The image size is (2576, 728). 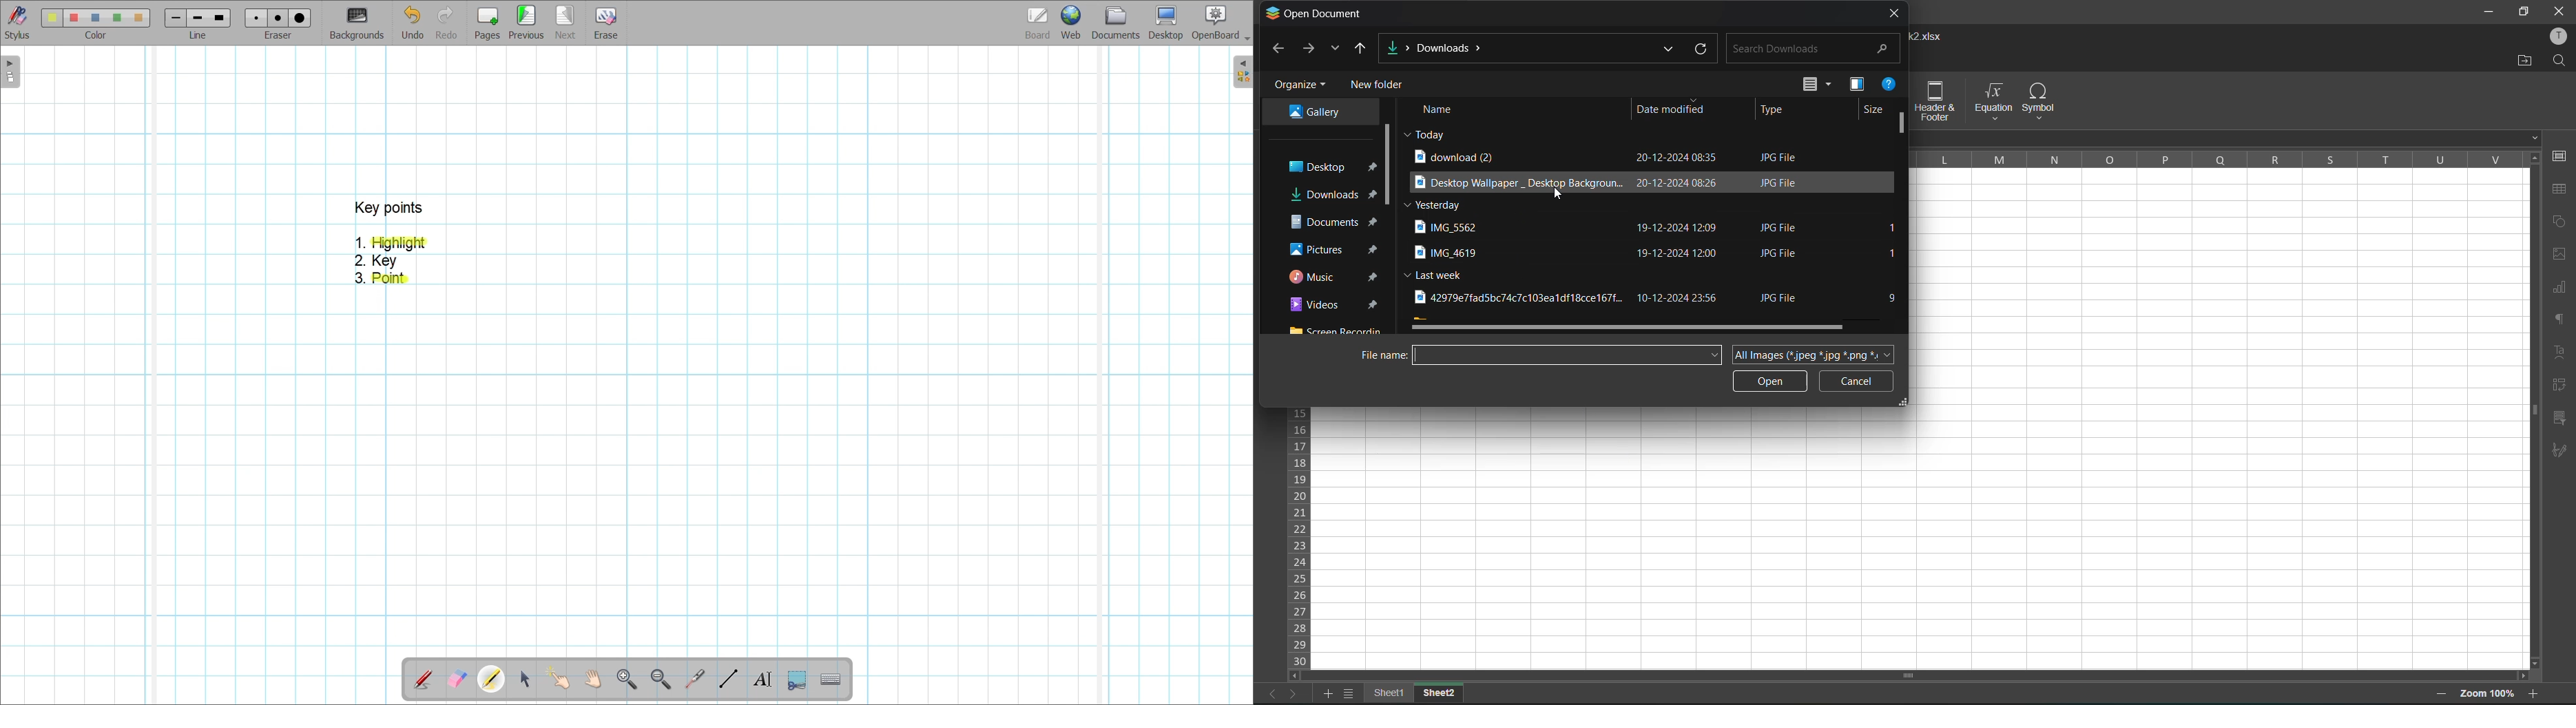 I want to click on key points, so click(x=388, y=208).